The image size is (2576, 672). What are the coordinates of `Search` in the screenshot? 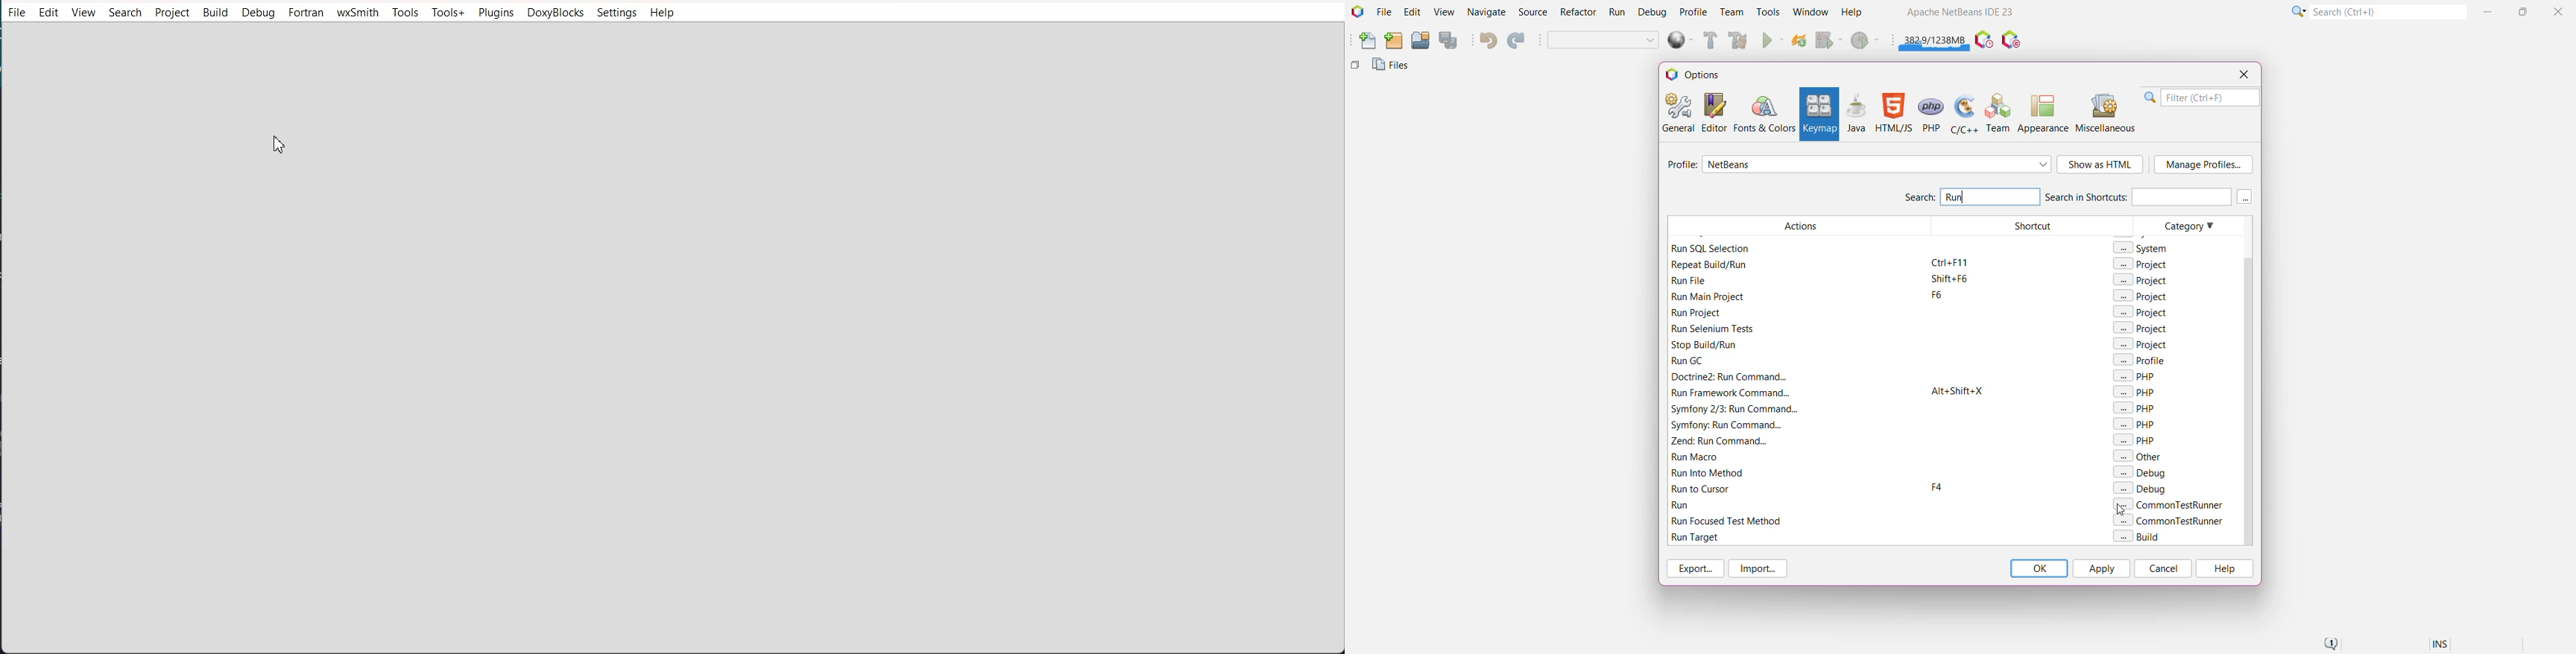 It's located at (124, 12).